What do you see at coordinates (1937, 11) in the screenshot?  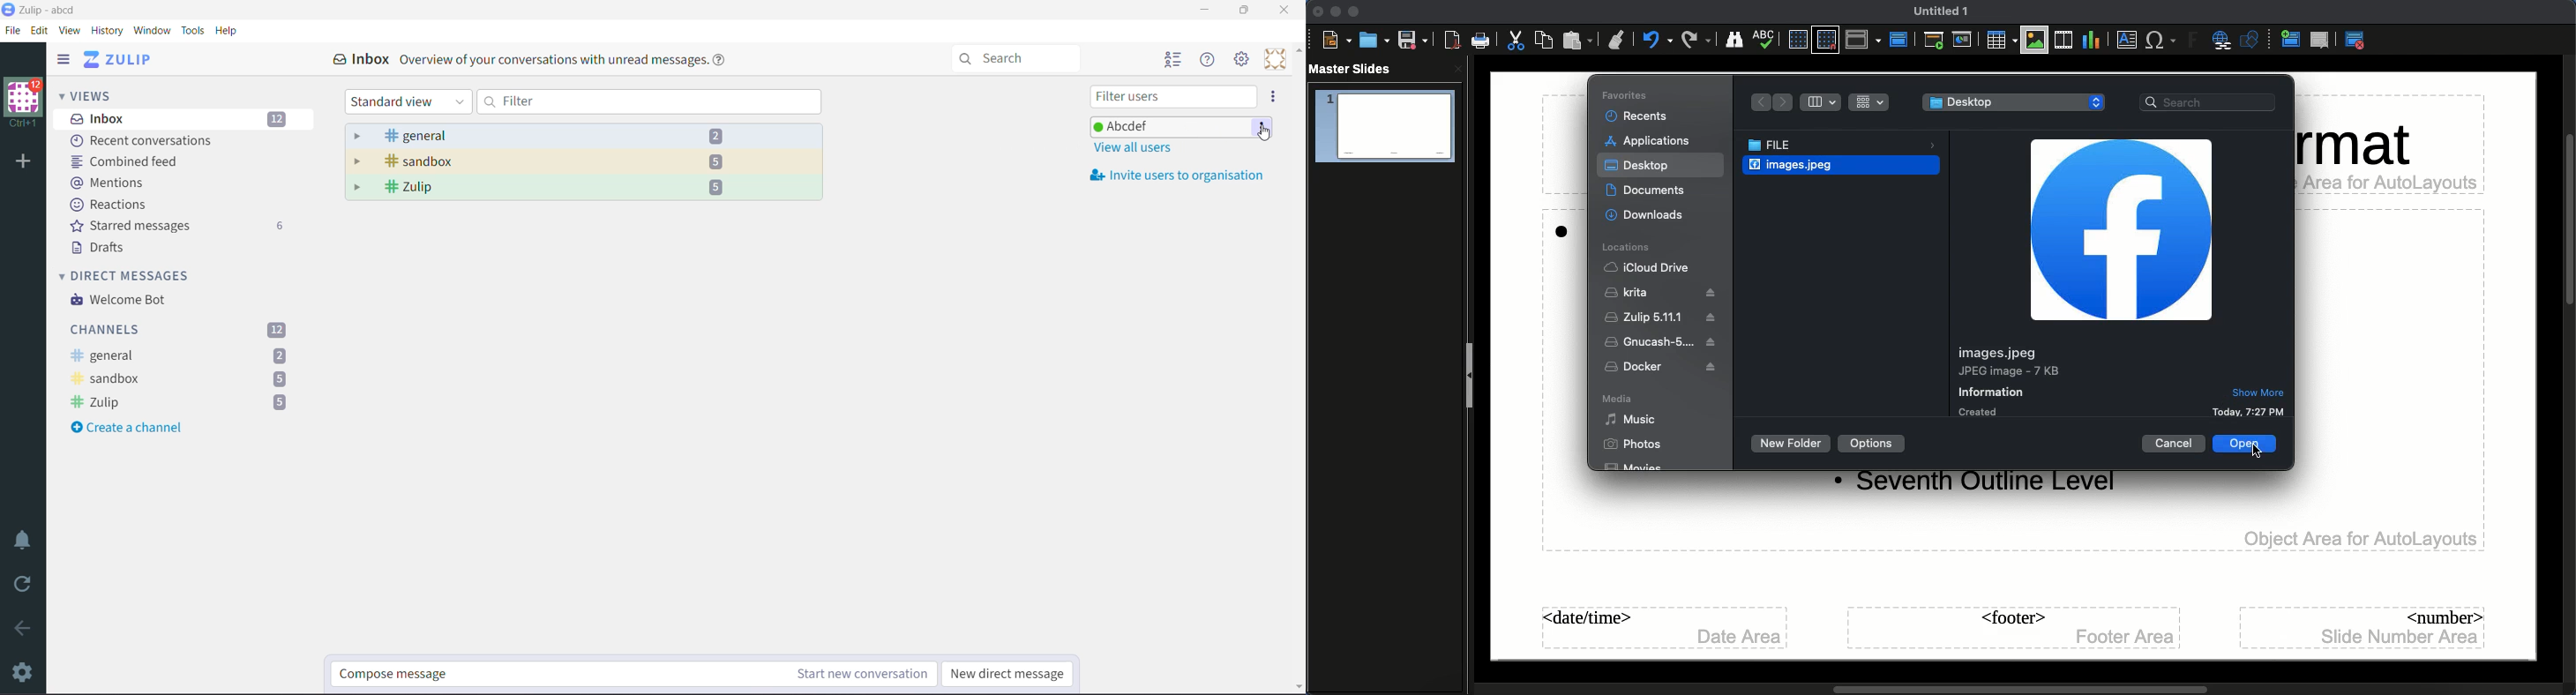 I see `Name` at bounding box center [1937, 11].